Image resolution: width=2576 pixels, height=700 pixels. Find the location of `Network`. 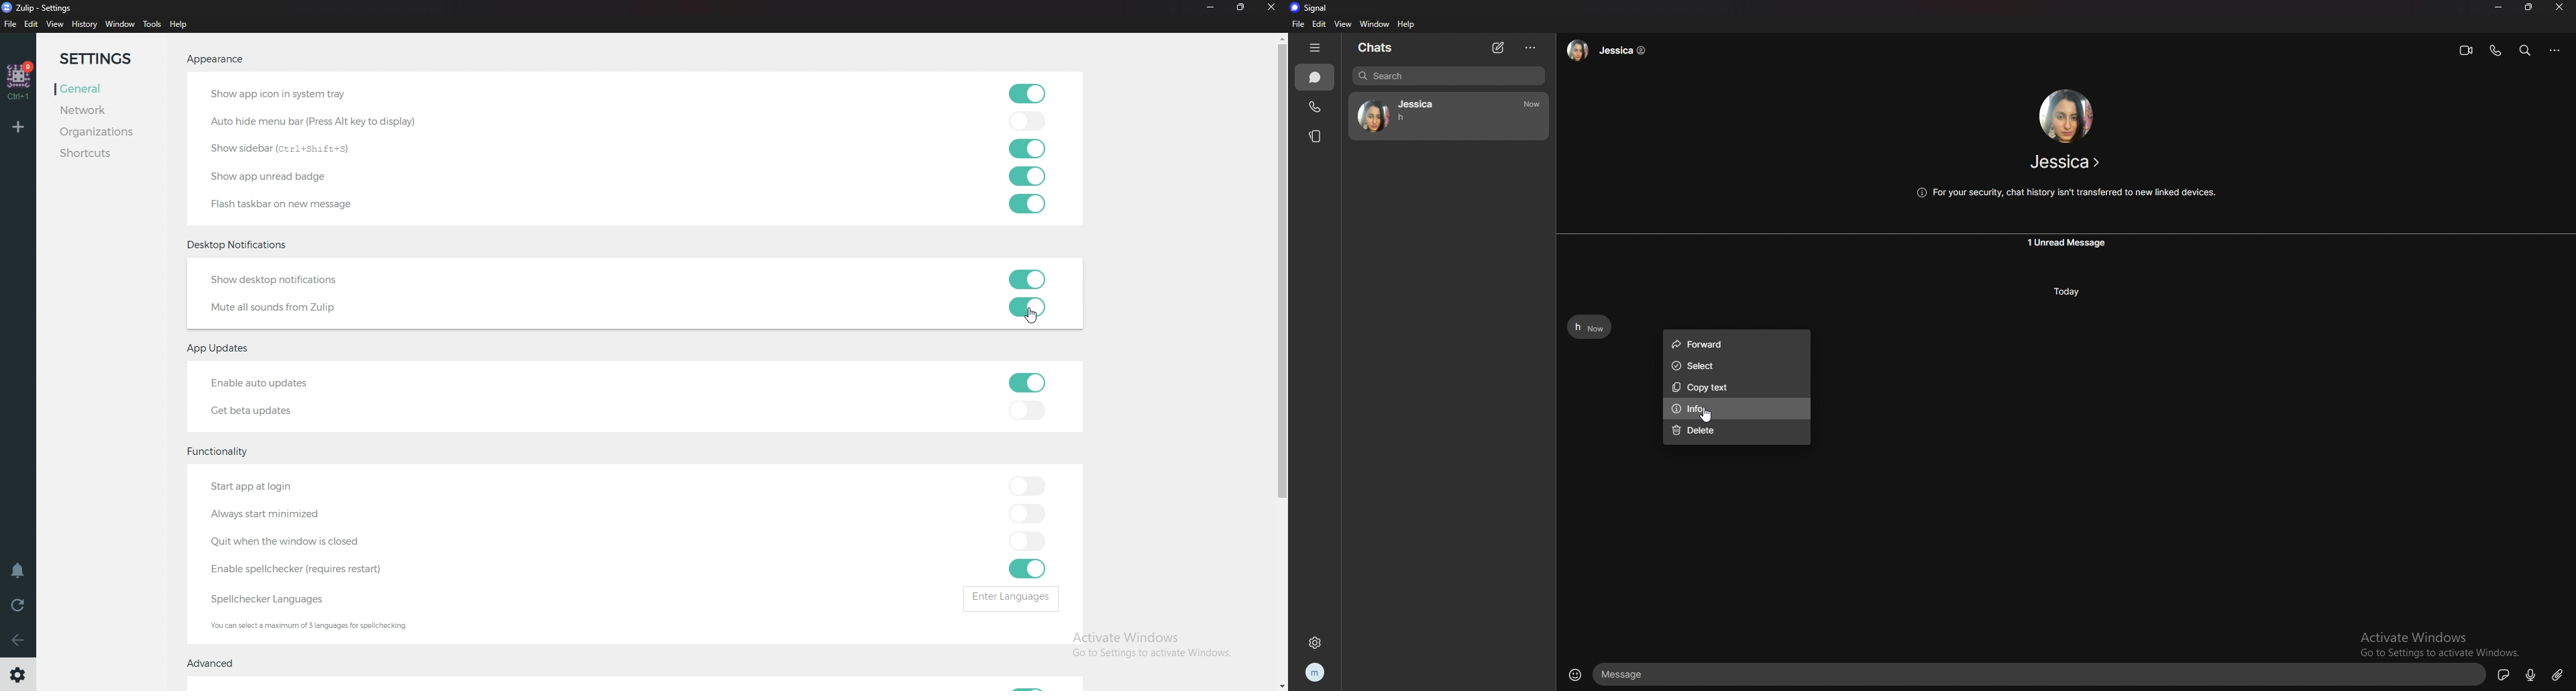

Network is located at coordinates (98, 112).